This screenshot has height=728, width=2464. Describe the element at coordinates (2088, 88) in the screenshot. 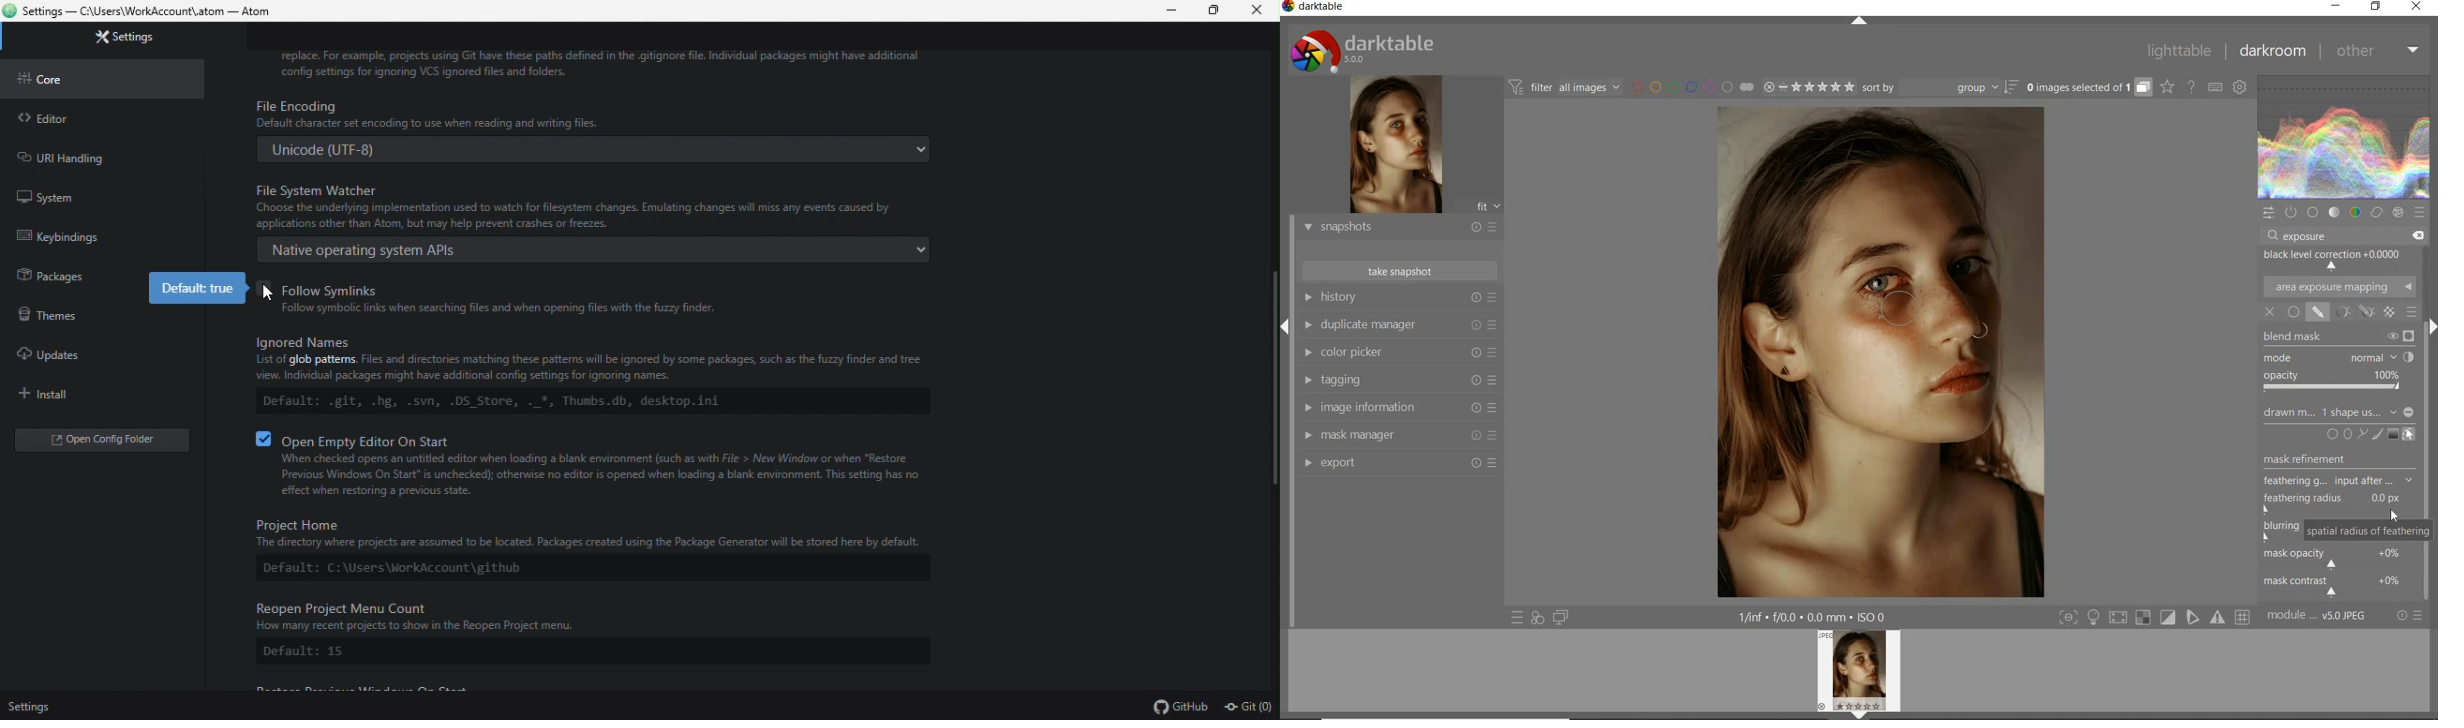

I see `expand grouped images` at that location.